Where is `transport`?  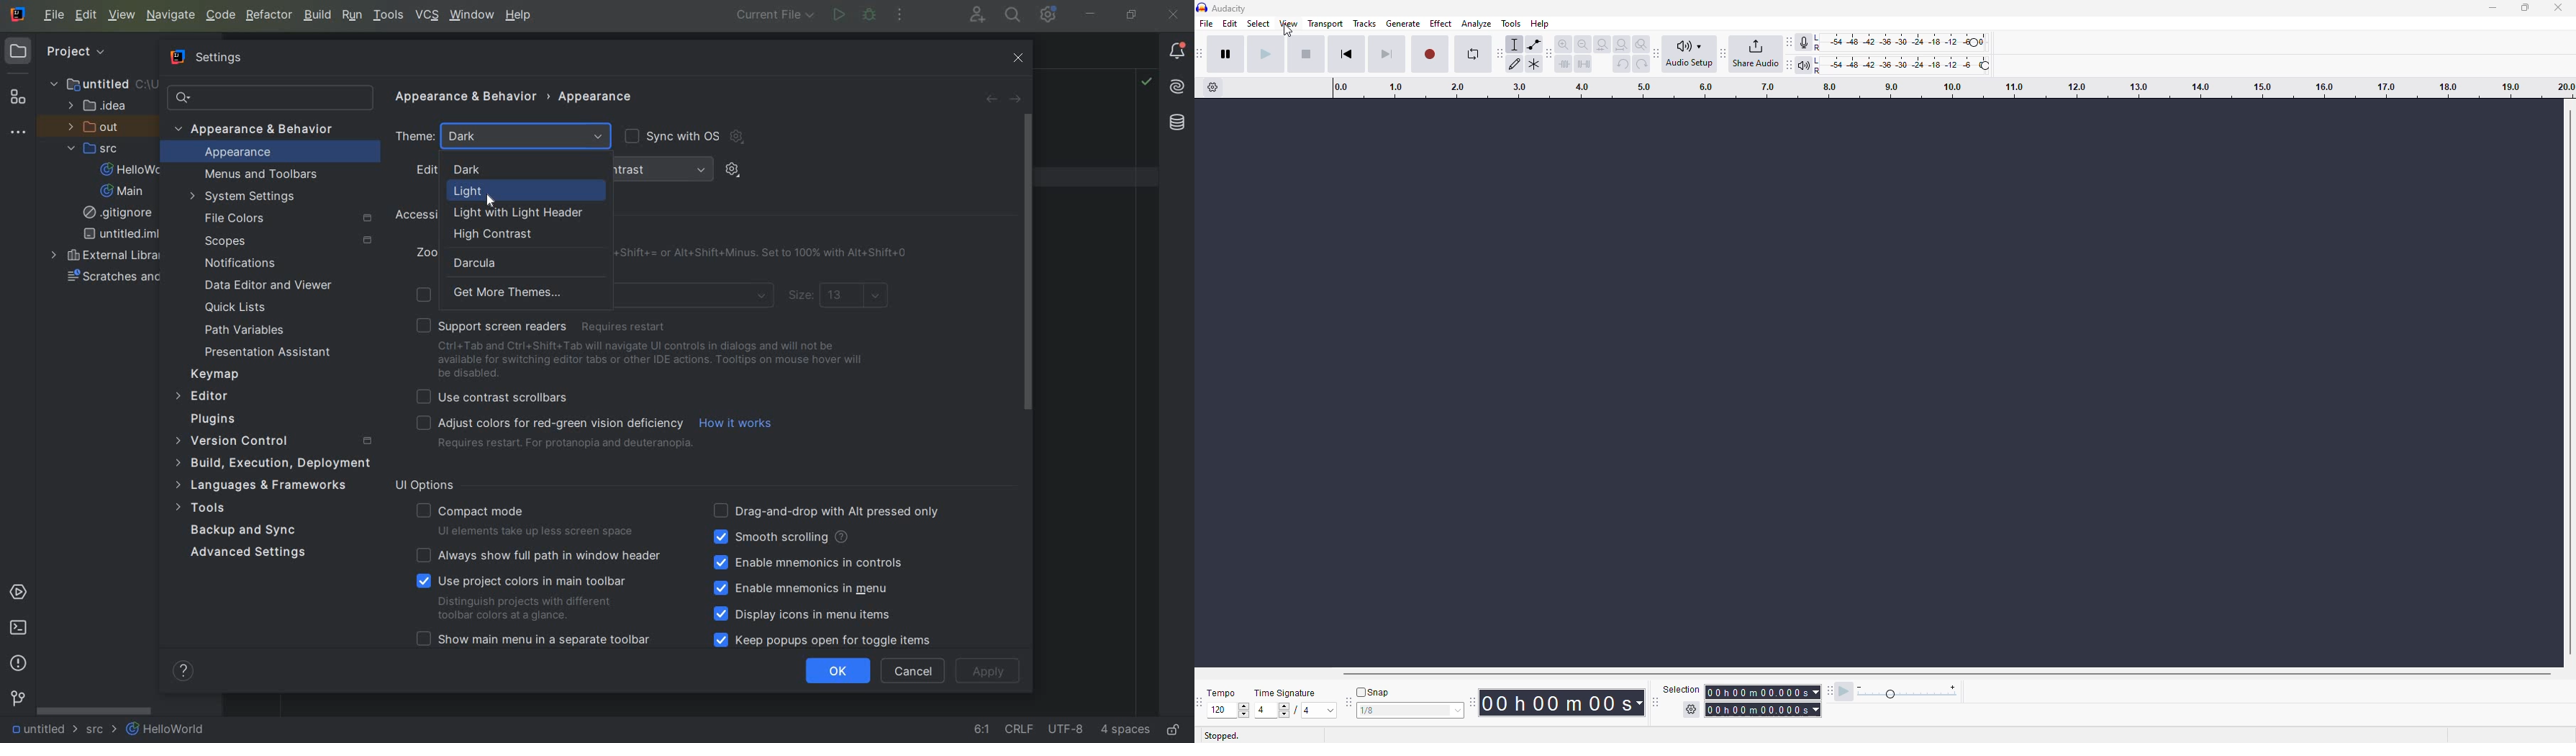
transport is located at coordinates (1325, 24).